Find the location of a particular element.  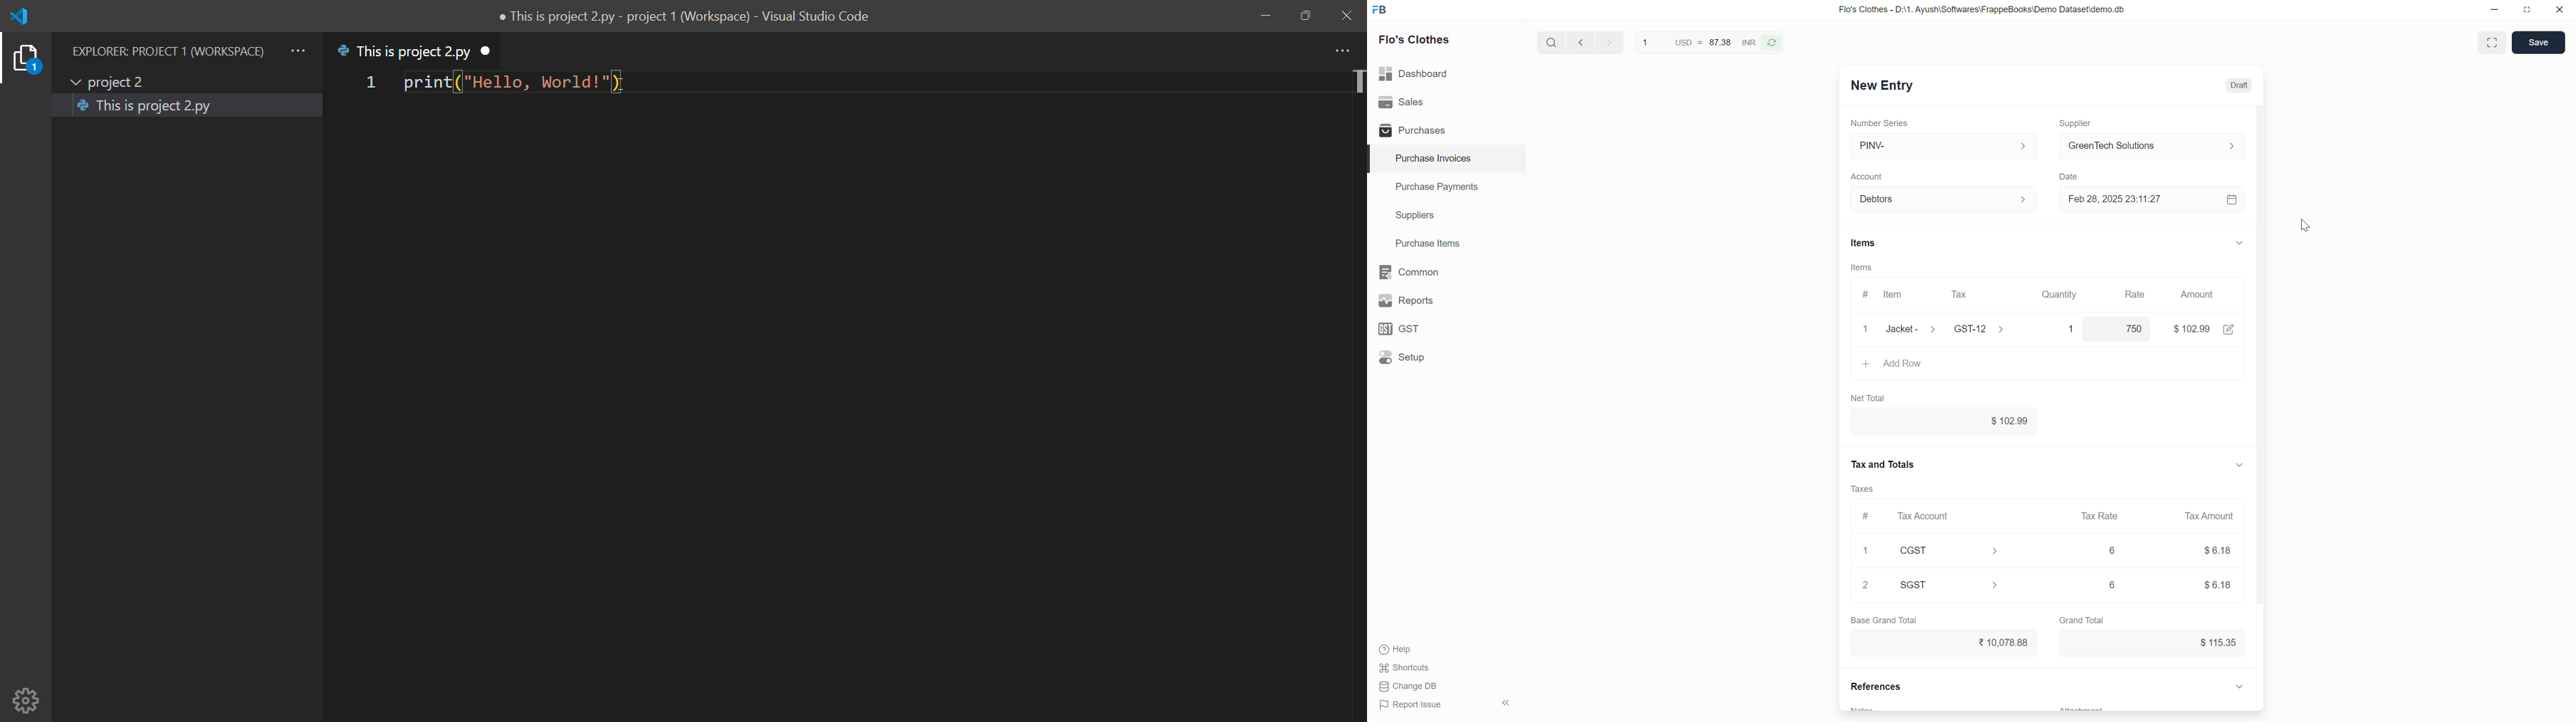

Items is located at coordinates (1862, 267).